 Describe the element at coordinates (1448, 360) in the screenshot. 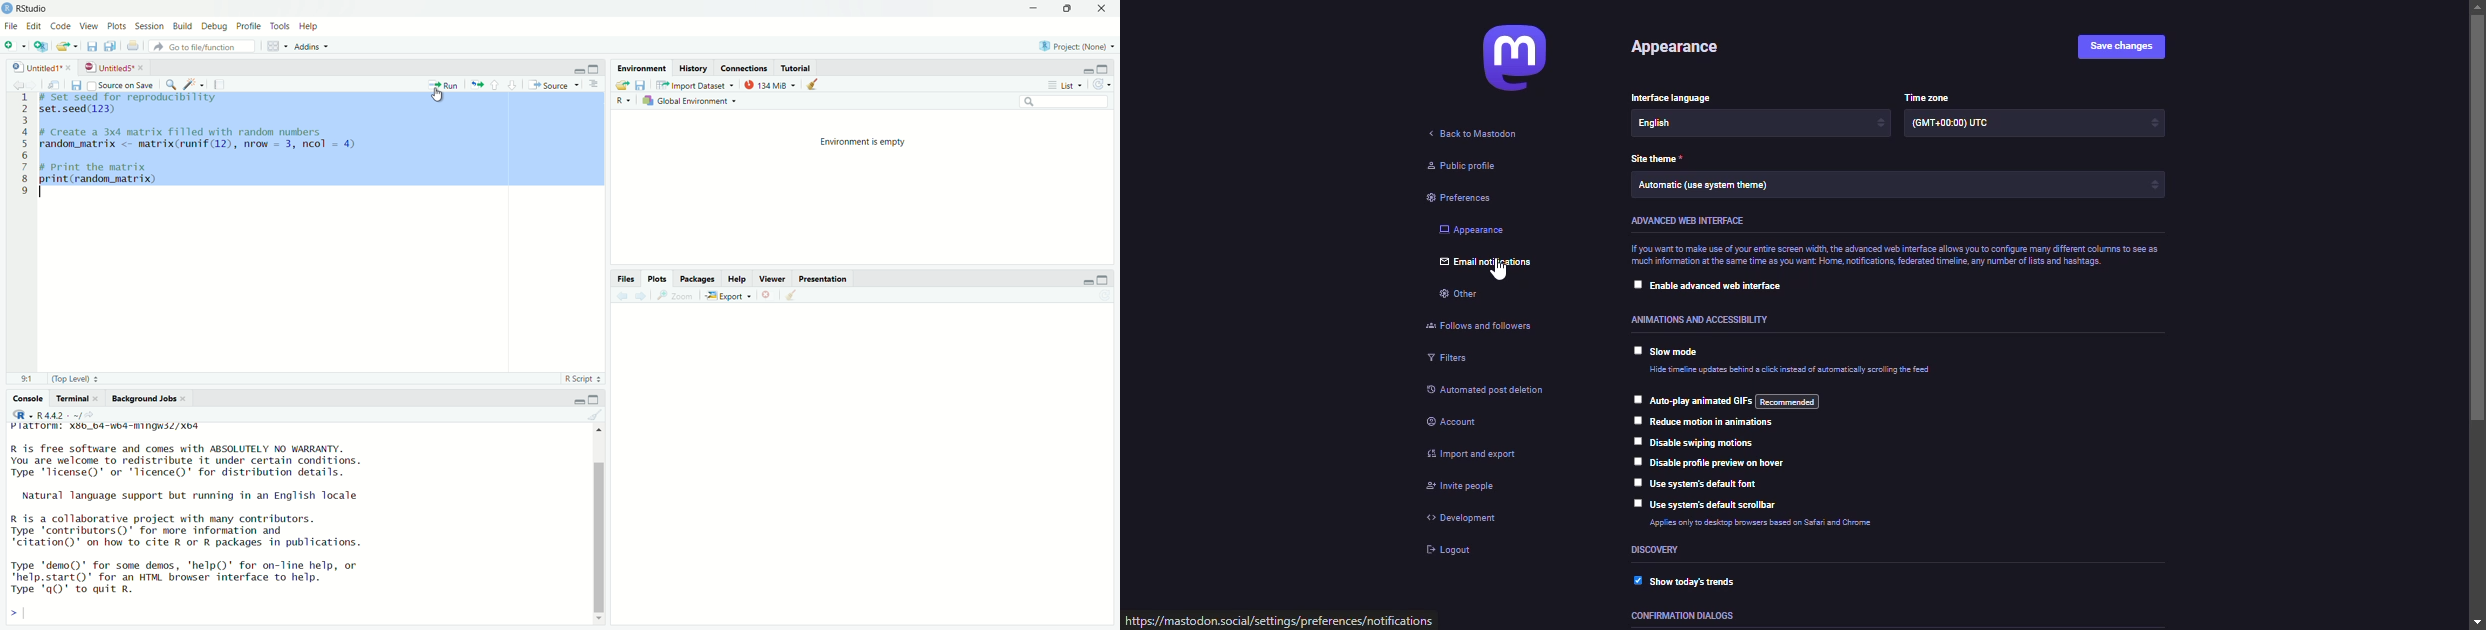

I see `filters` at that location.